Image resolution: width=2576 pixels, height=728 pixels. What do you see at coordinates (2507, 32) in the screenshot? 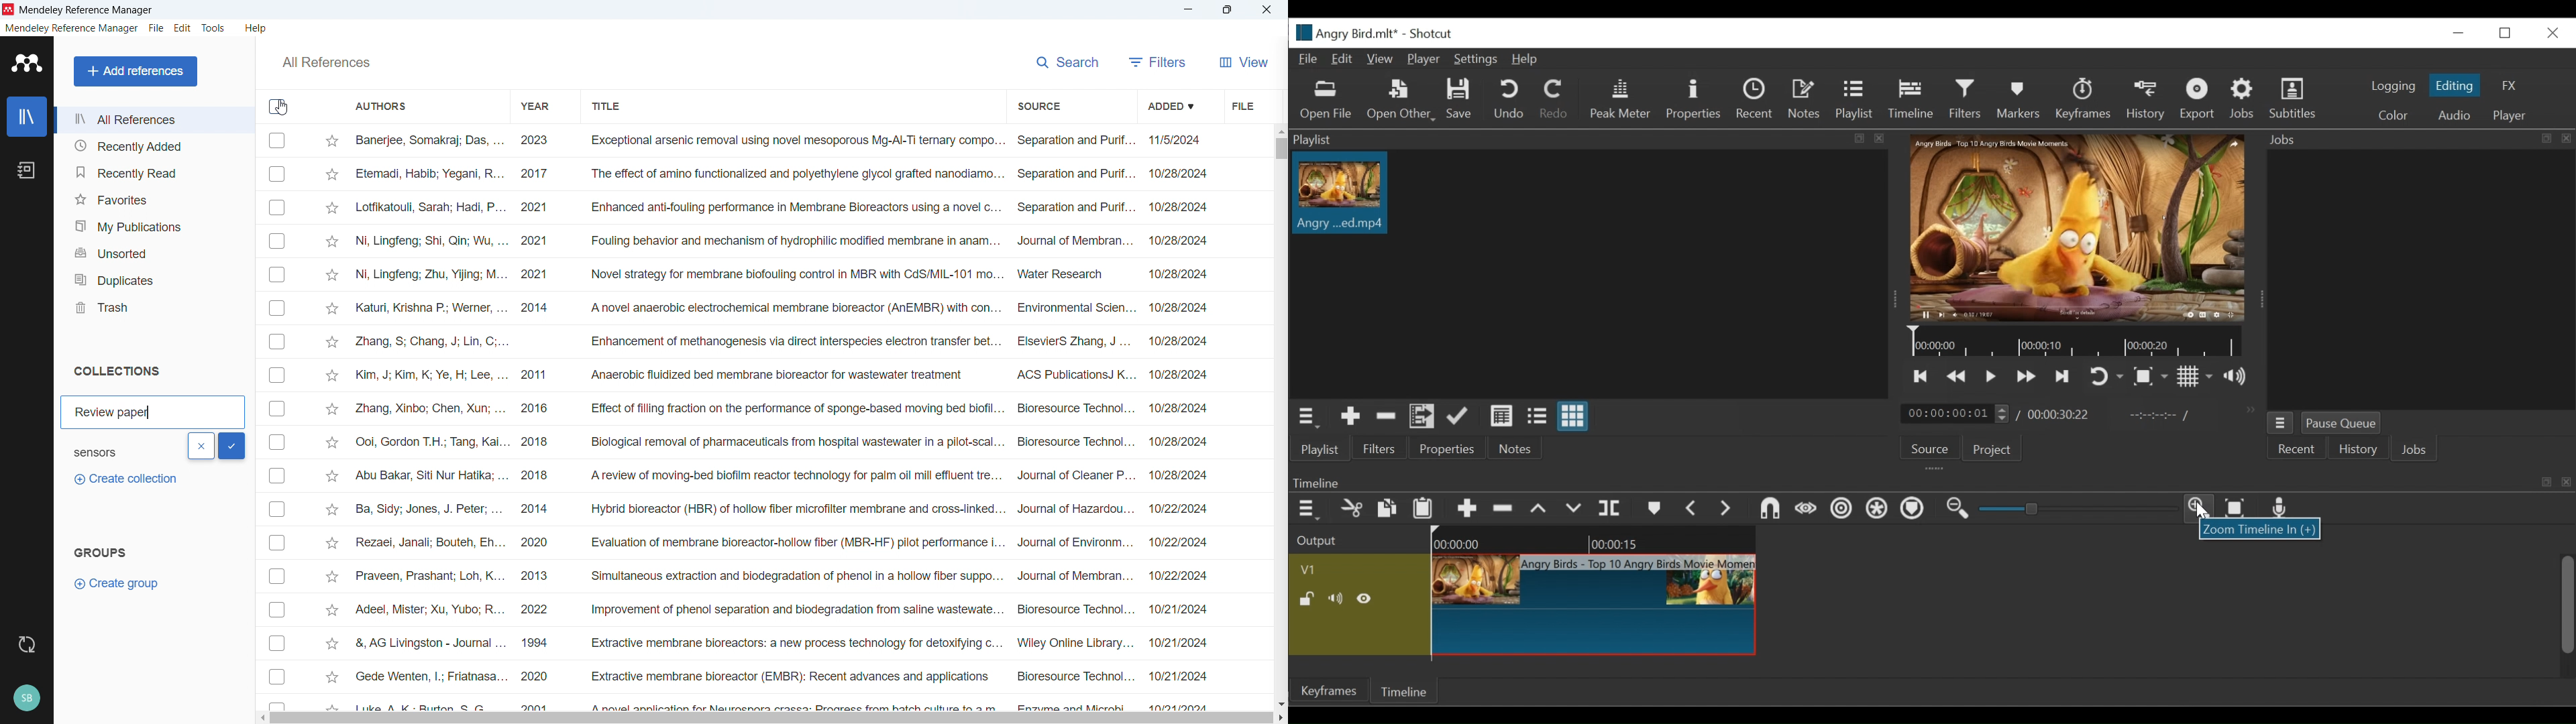
I see `Restore` at bounding box center [2507, 32].